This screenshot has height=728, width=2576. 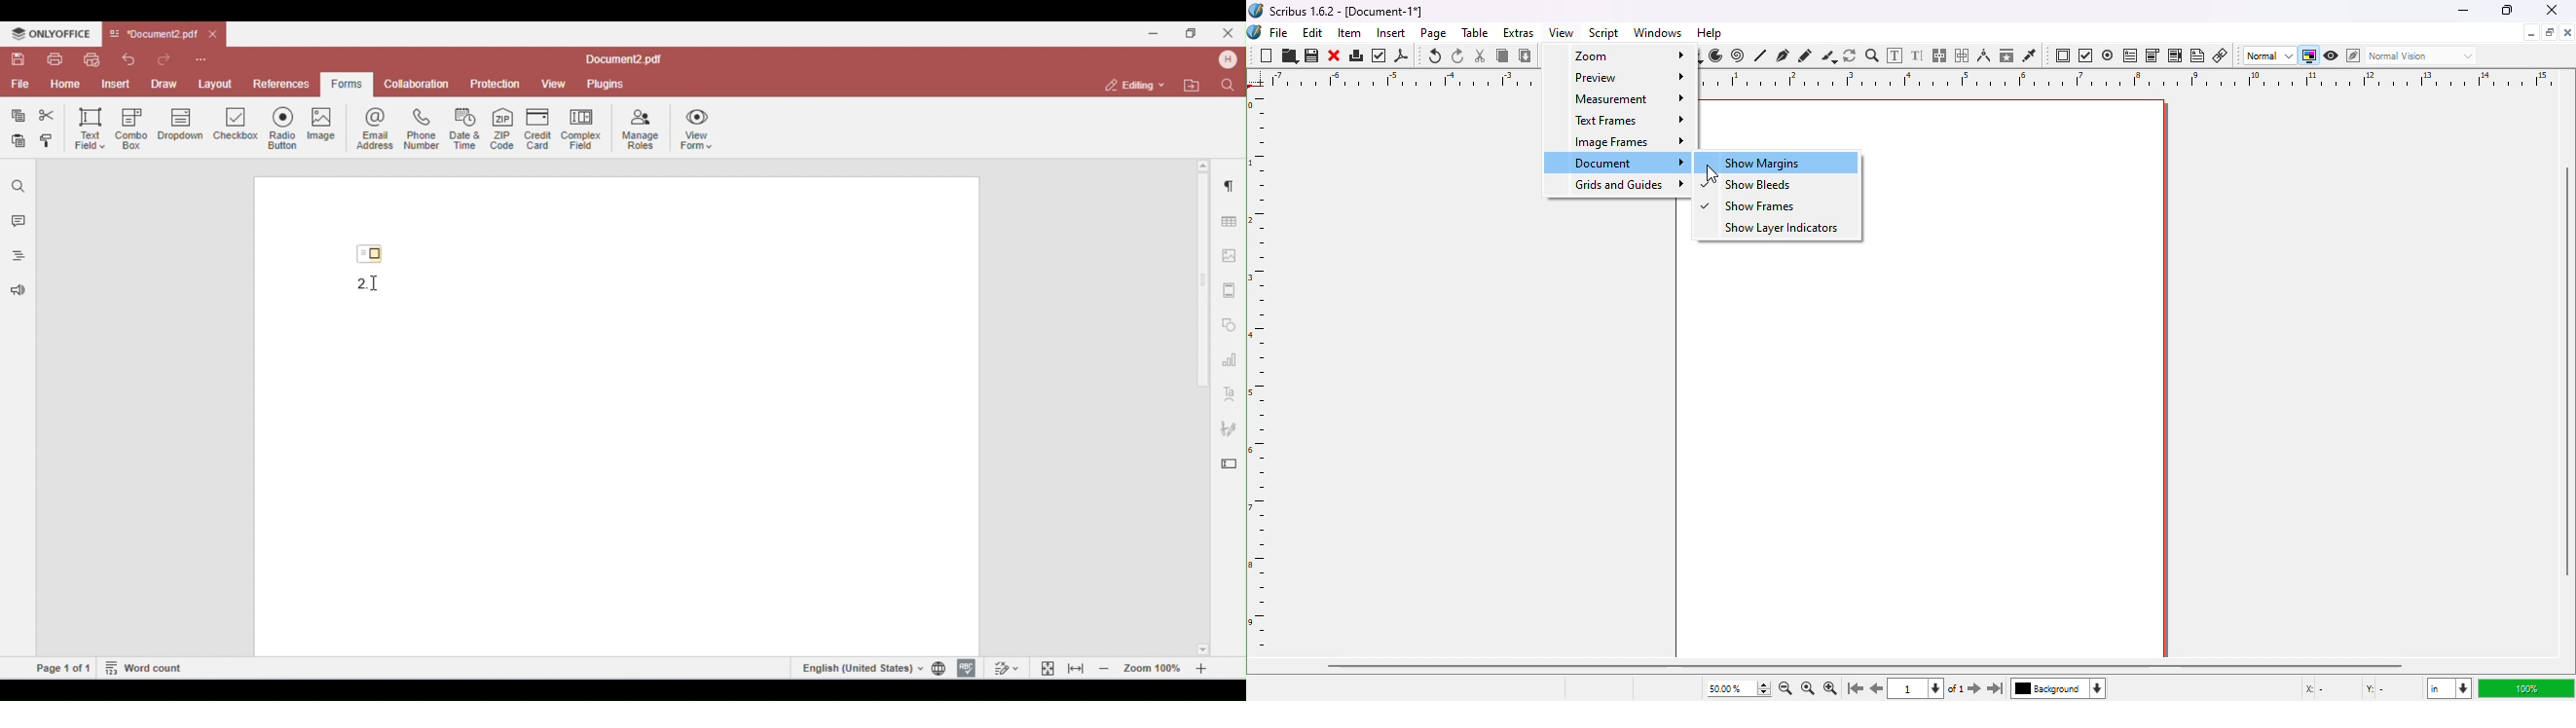 I want to click on print, so click(x=1357, y=55).